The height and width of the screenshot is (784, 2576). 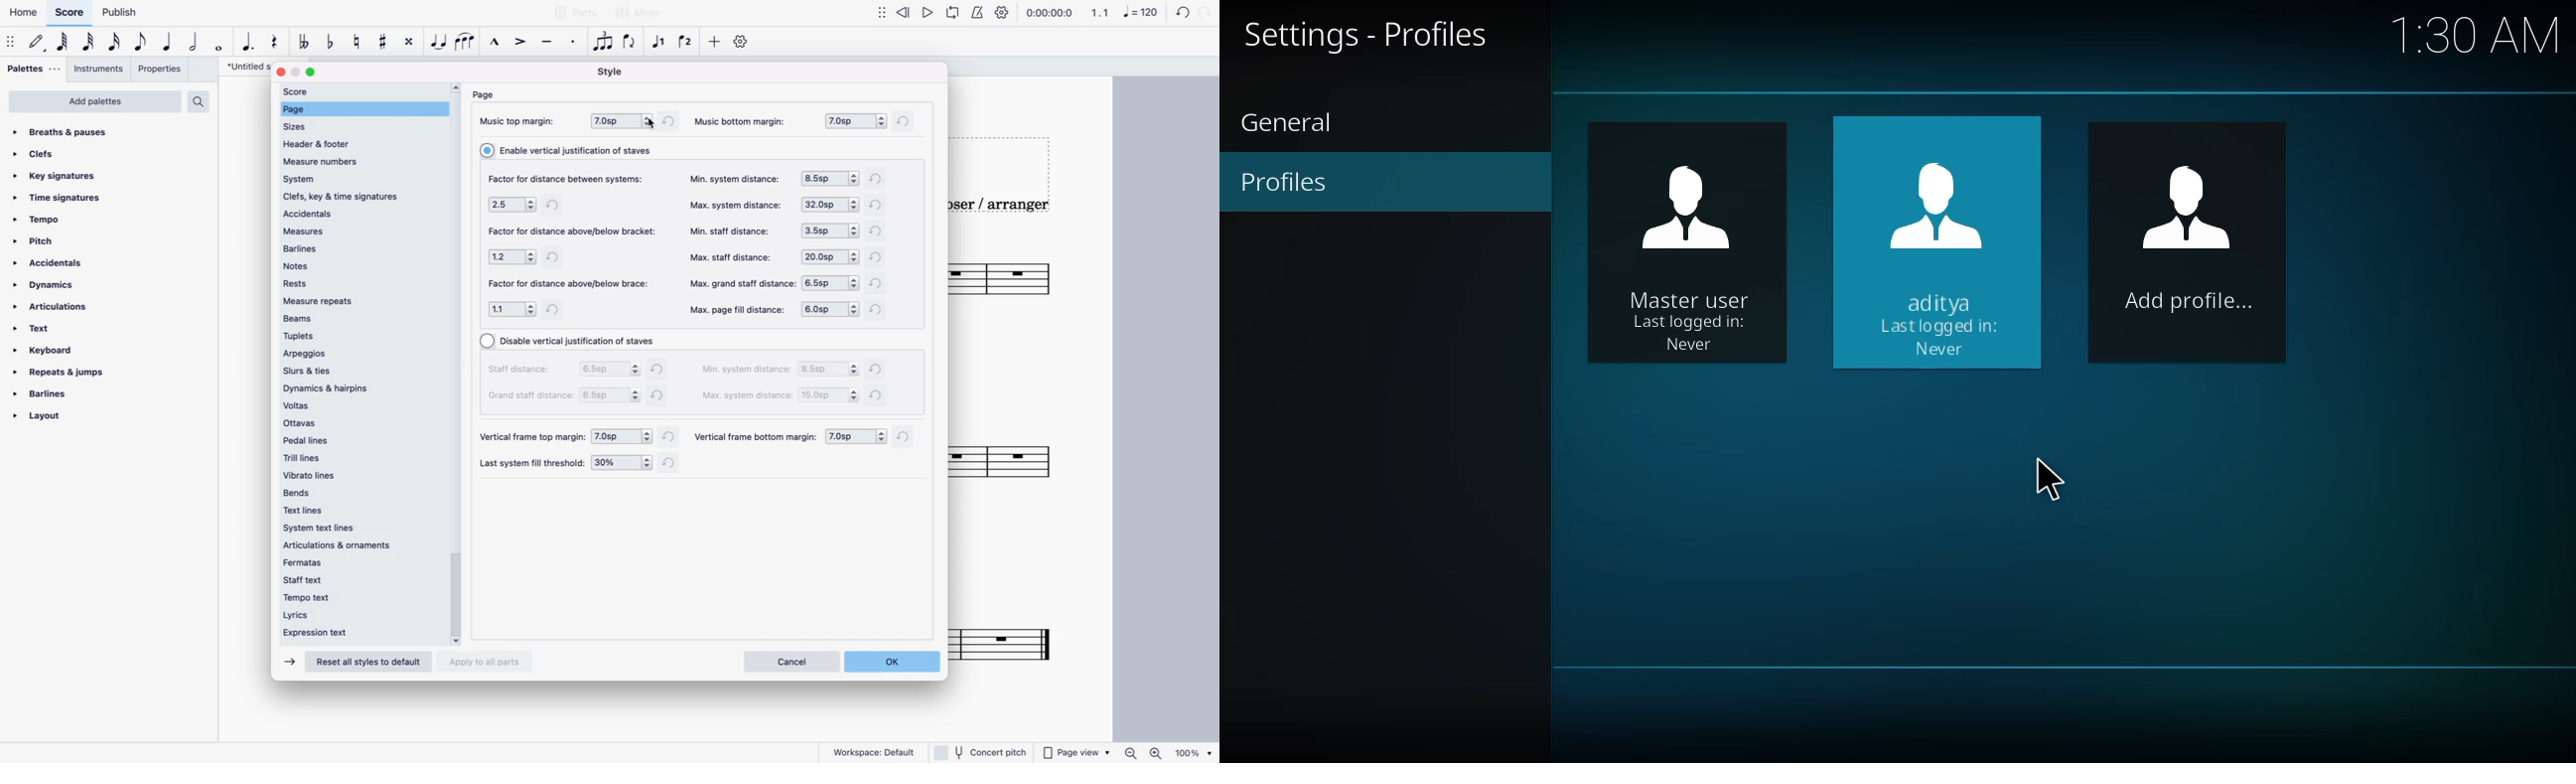 What do you see at coordinates (614, 71) in the screenshot?
I see `style` at bounding box center [614, 71].